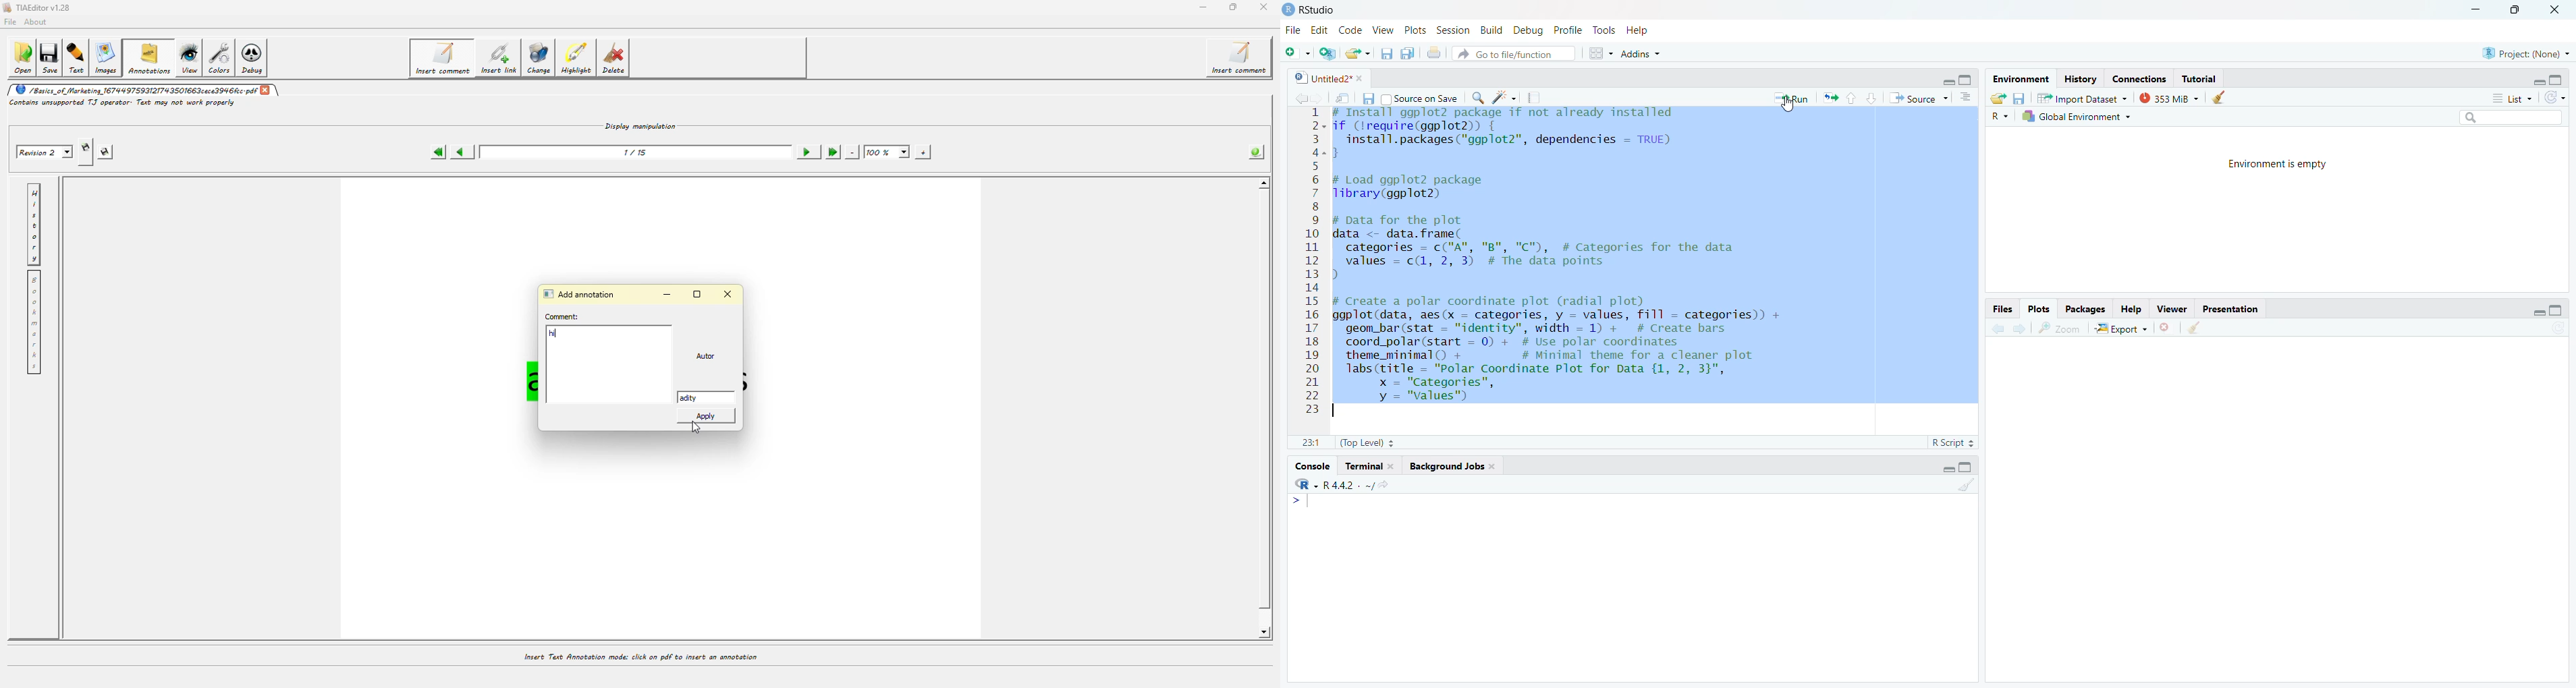  What do you see at coordinates (1995, 329) in the screenshot?
I see `go back` at bounding box center [1995, 329].